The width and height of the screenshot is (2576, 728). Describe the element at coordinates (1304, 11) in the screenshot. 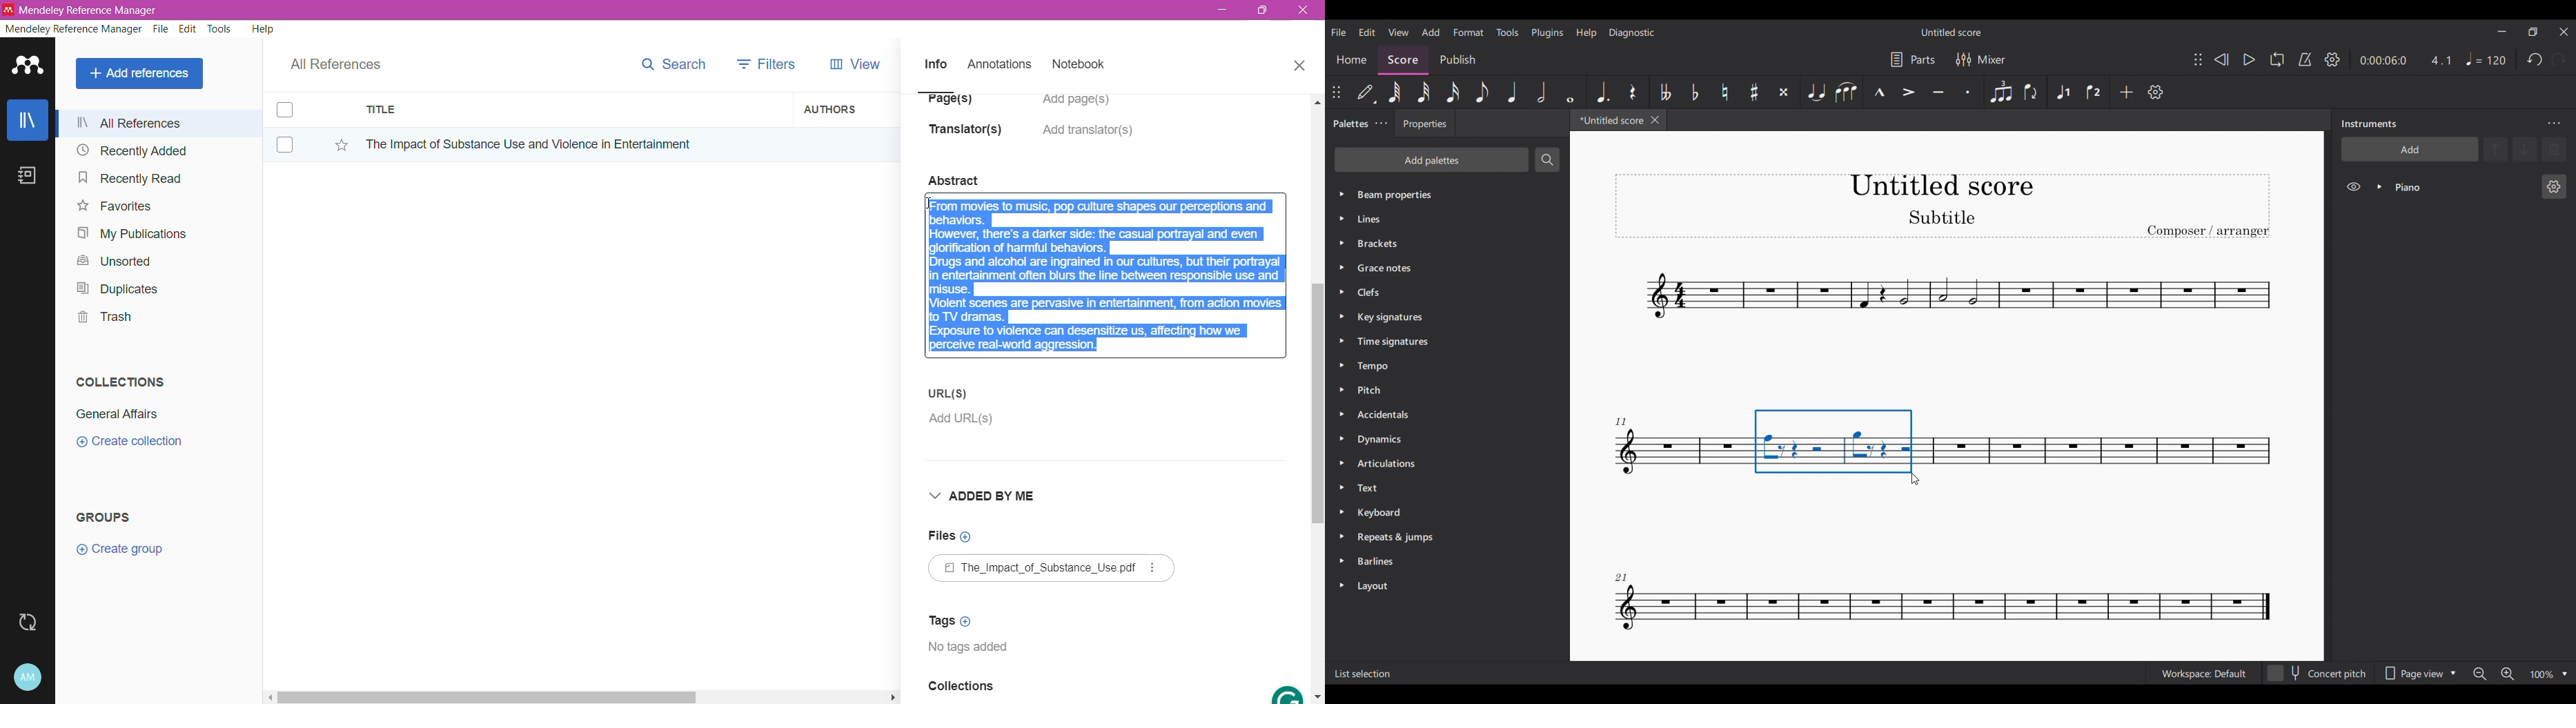

I see `Close` at that location.